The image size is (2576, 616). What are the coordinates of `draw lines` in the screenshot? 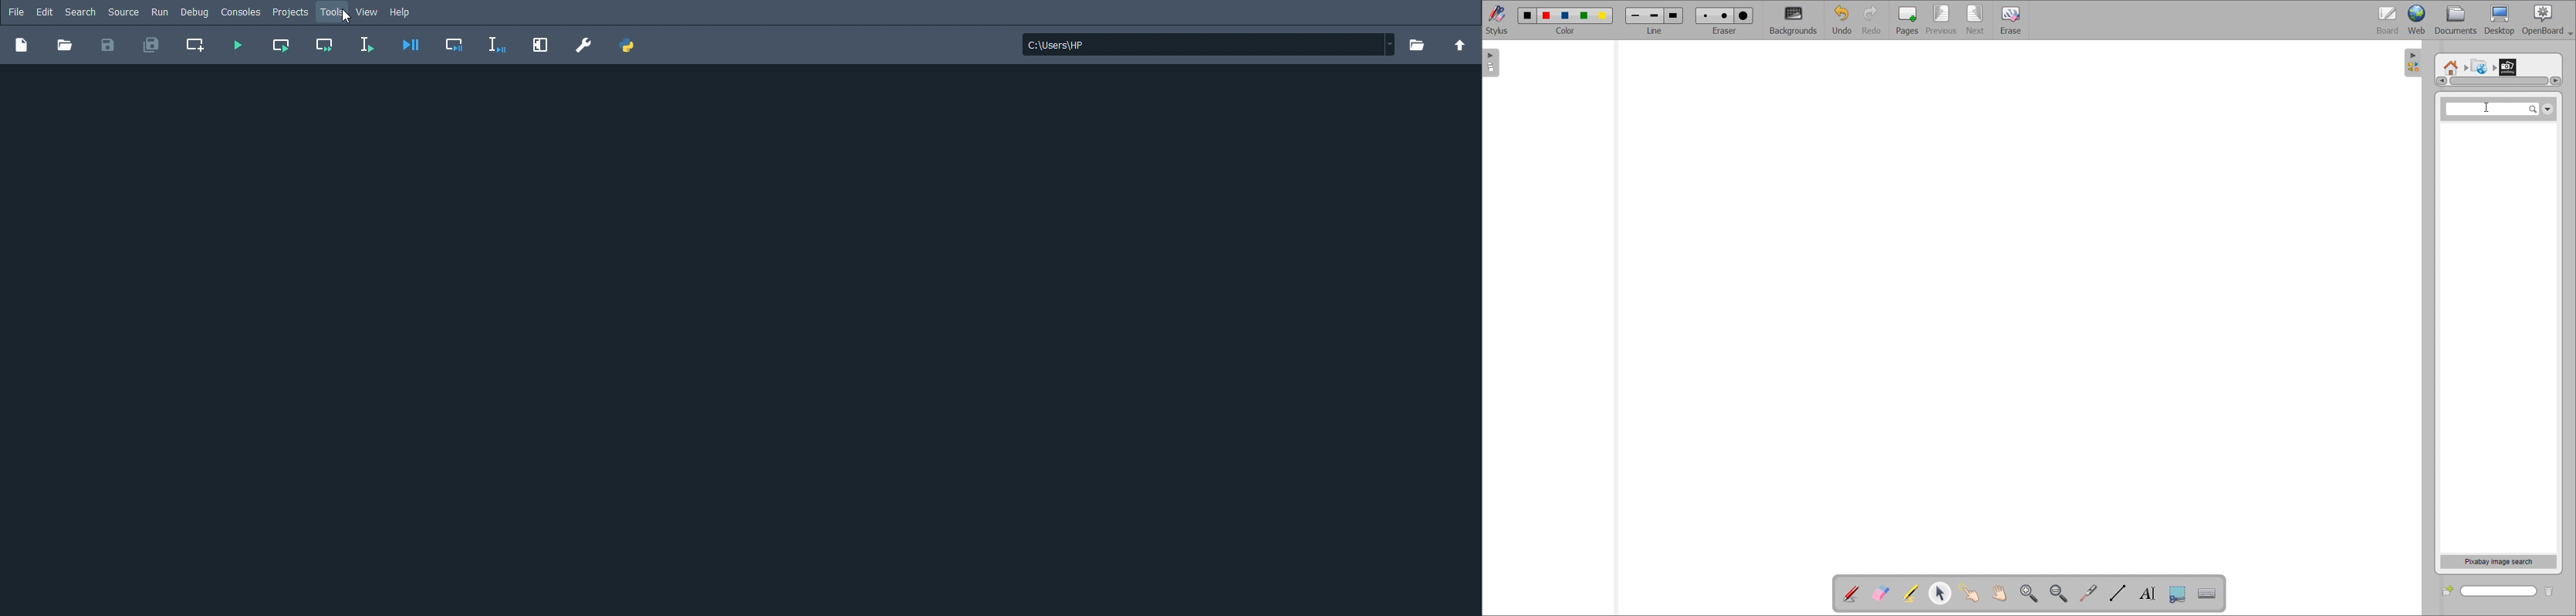 It's located at (2118, 593).